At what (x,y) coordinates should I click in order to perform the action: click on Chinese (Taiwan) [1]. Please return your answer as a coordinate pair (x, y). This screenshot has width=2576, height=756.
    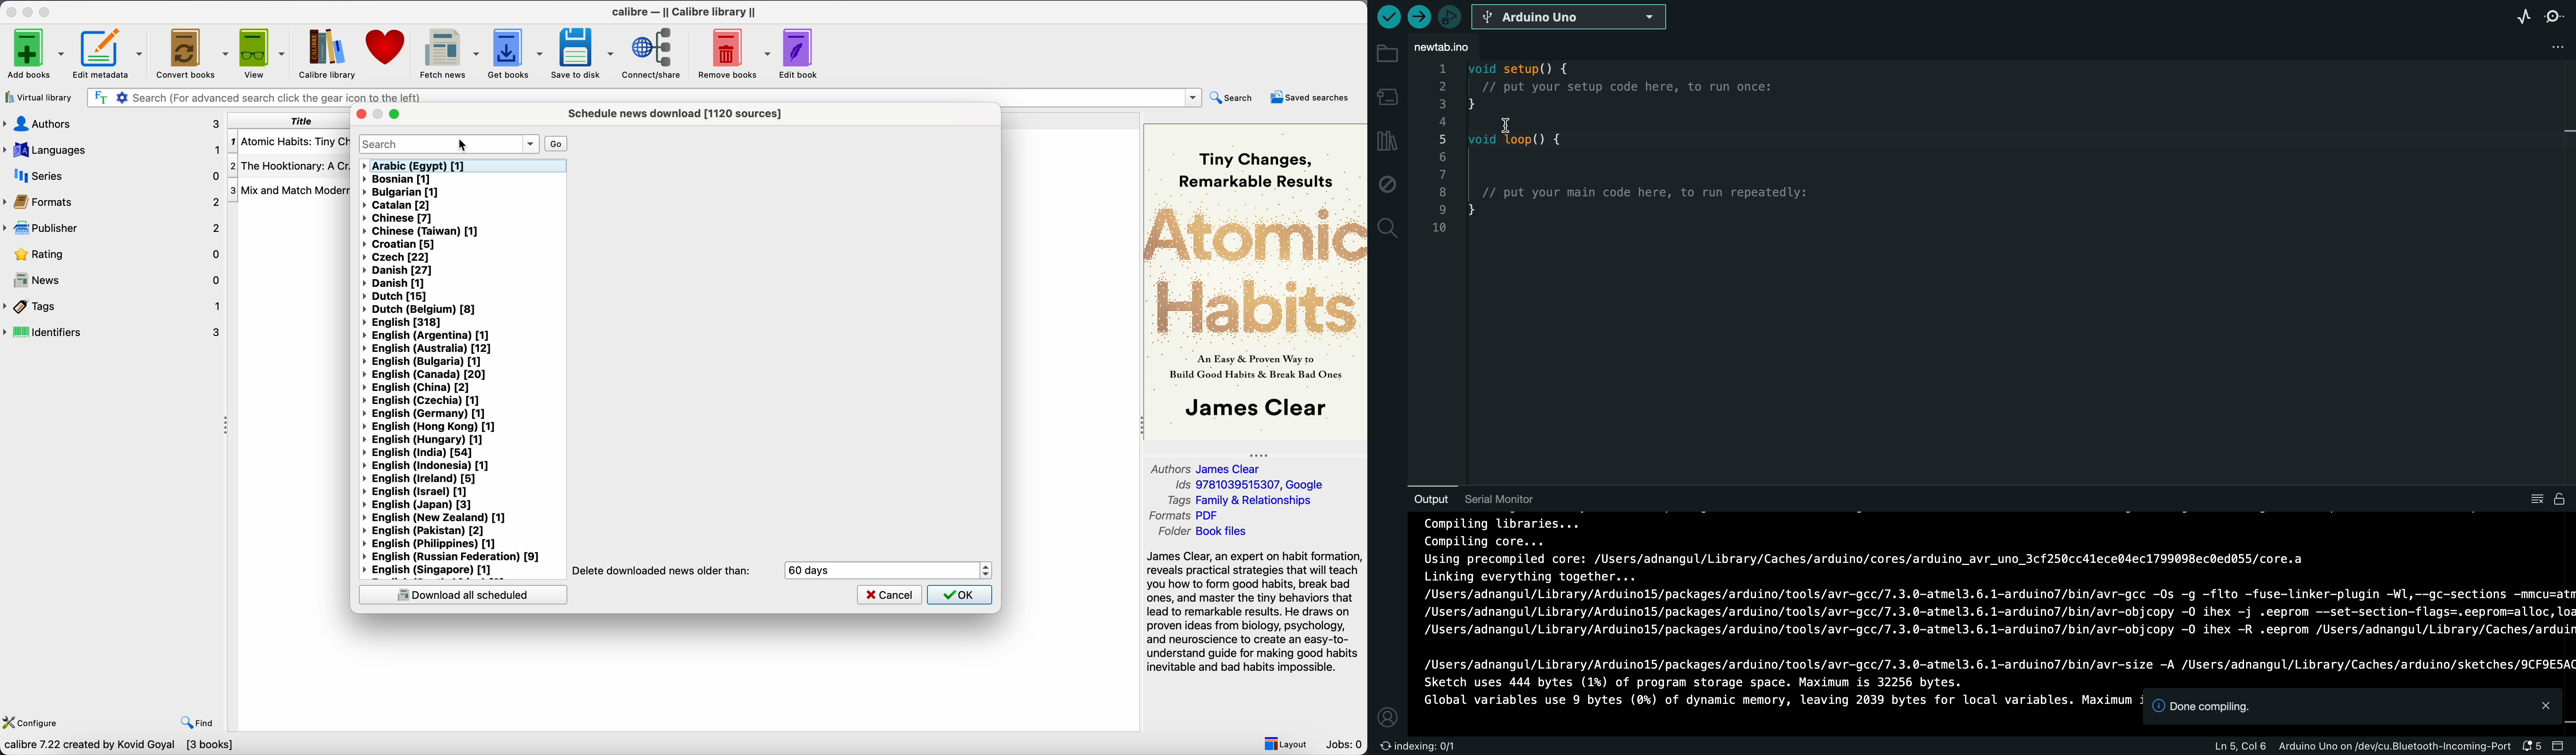
    Looking at the image, I should click on (420, 231).